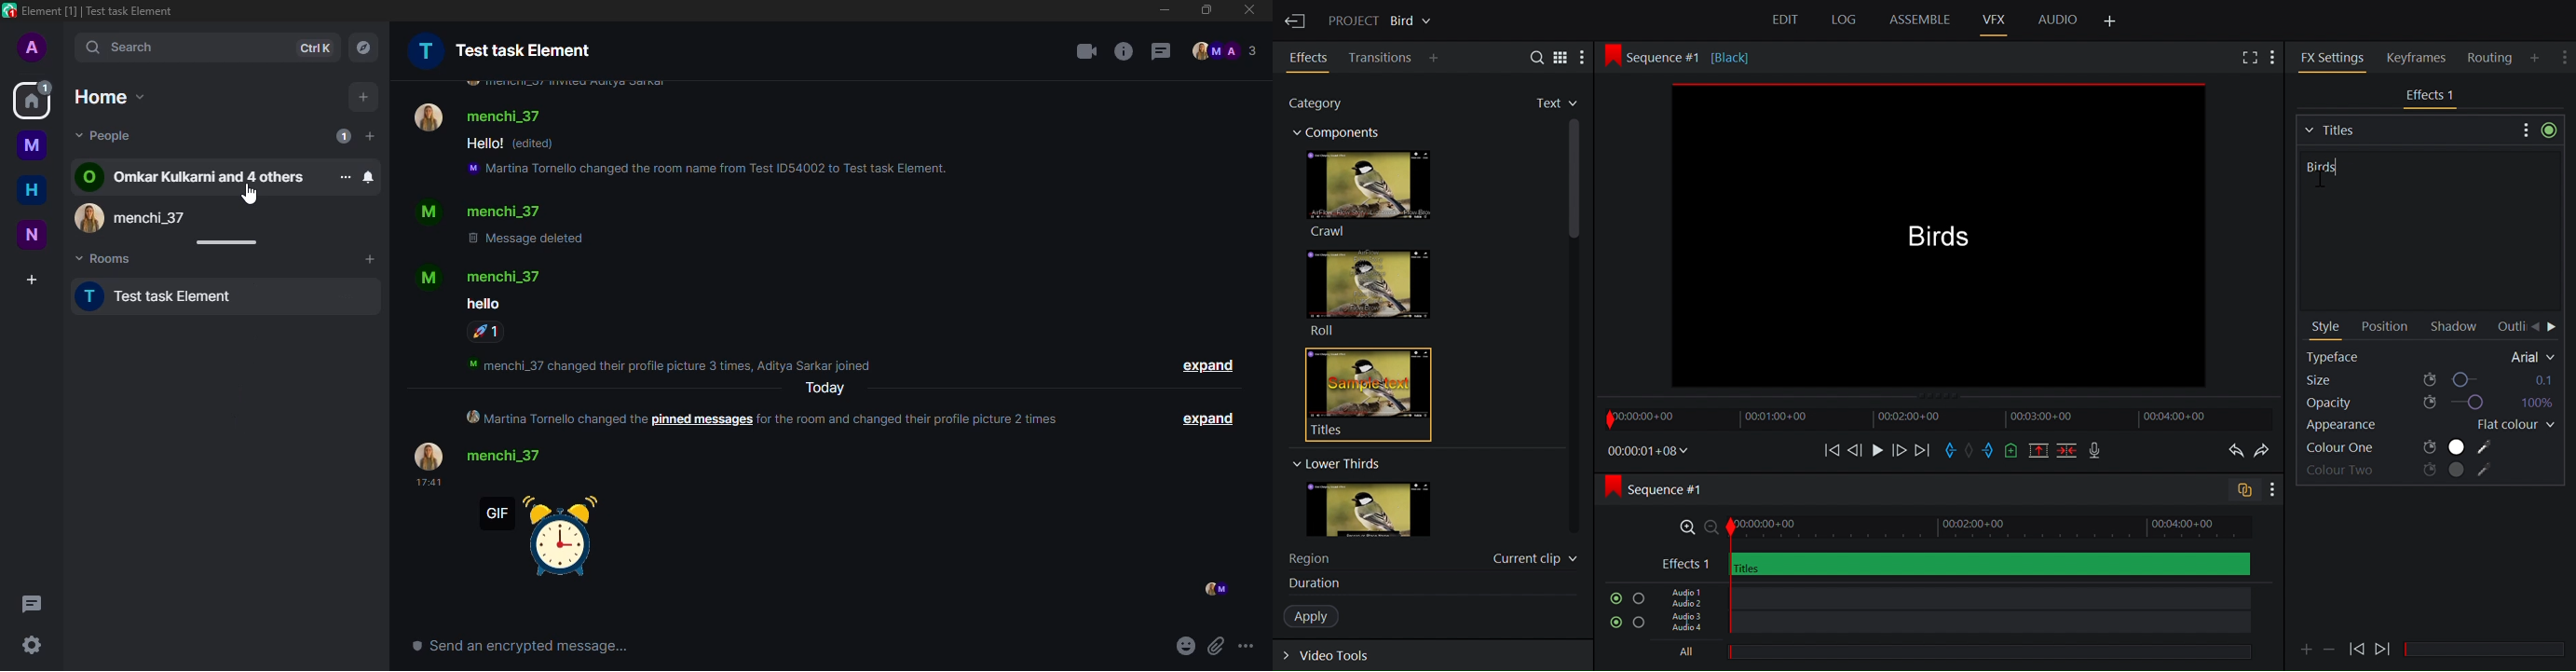 This screenshot has width=2576, height=672. Describe the element at coordinates (1080, 49) in the screenshot. I see `video call` at that location.